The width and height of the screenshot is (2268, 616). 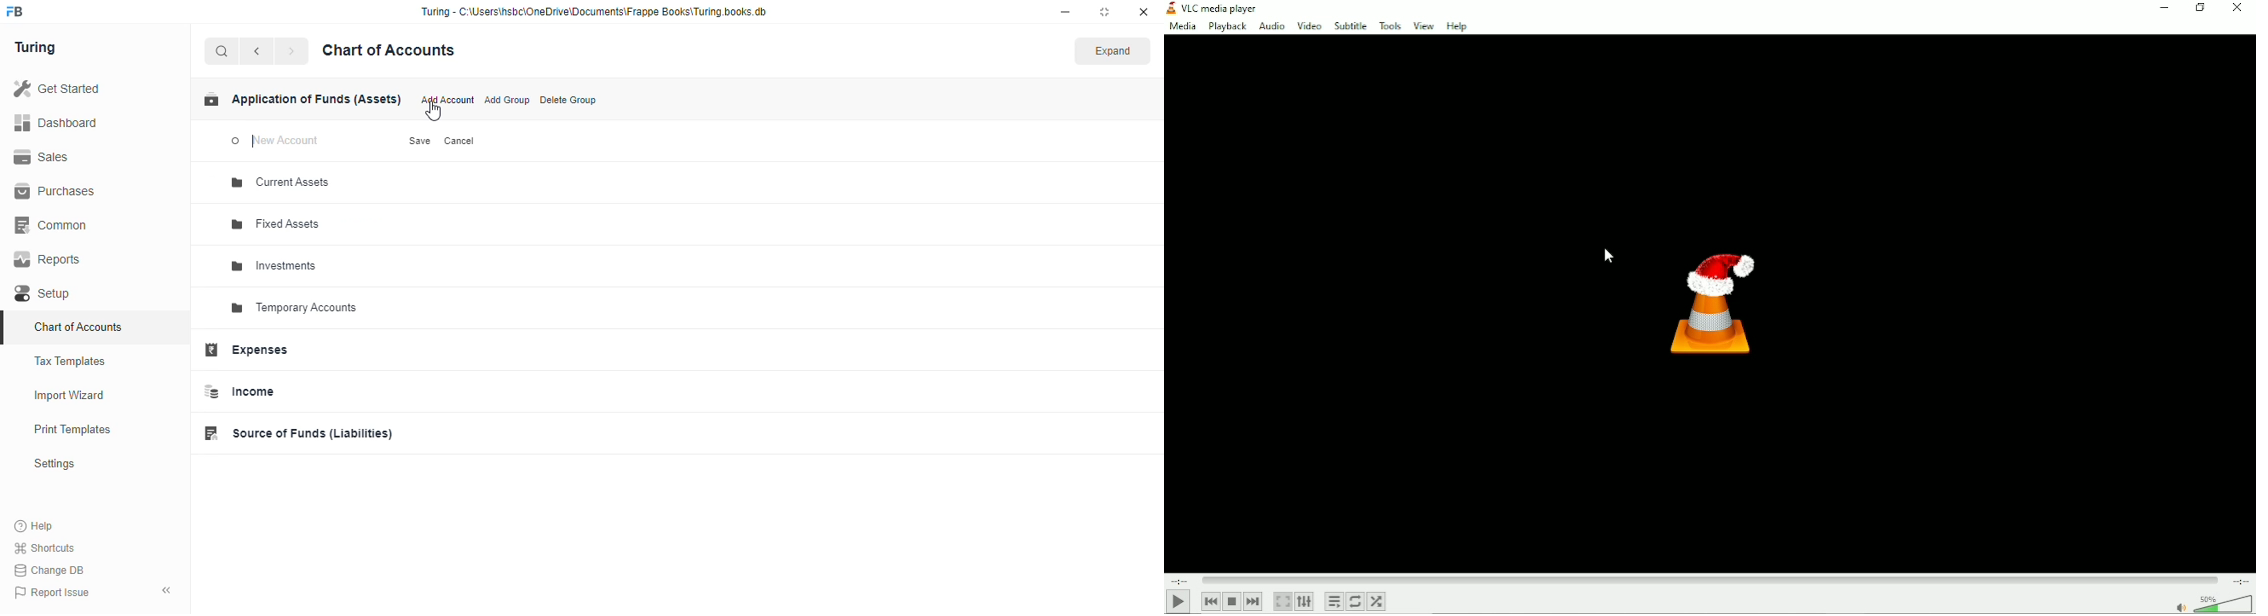 I want to click on delete group, so click(x=569, y=100).